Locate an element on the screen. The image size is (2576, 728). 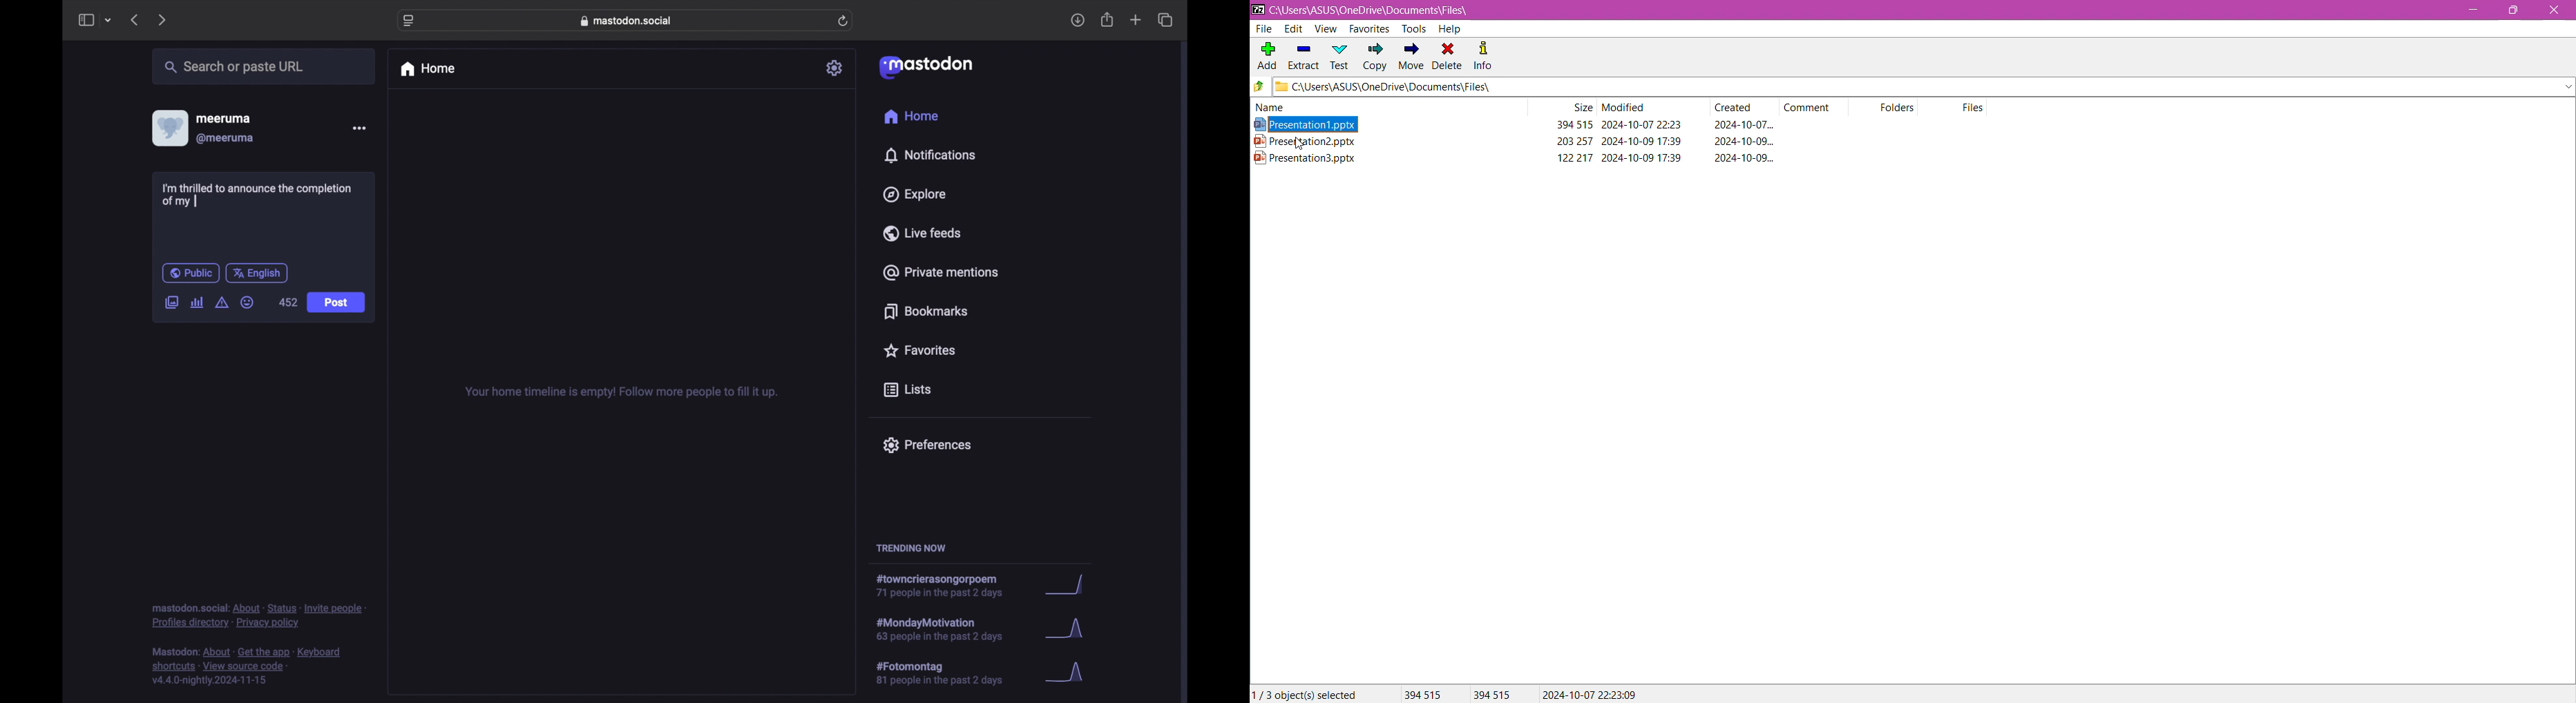
post is located at coordinates (337, 303).